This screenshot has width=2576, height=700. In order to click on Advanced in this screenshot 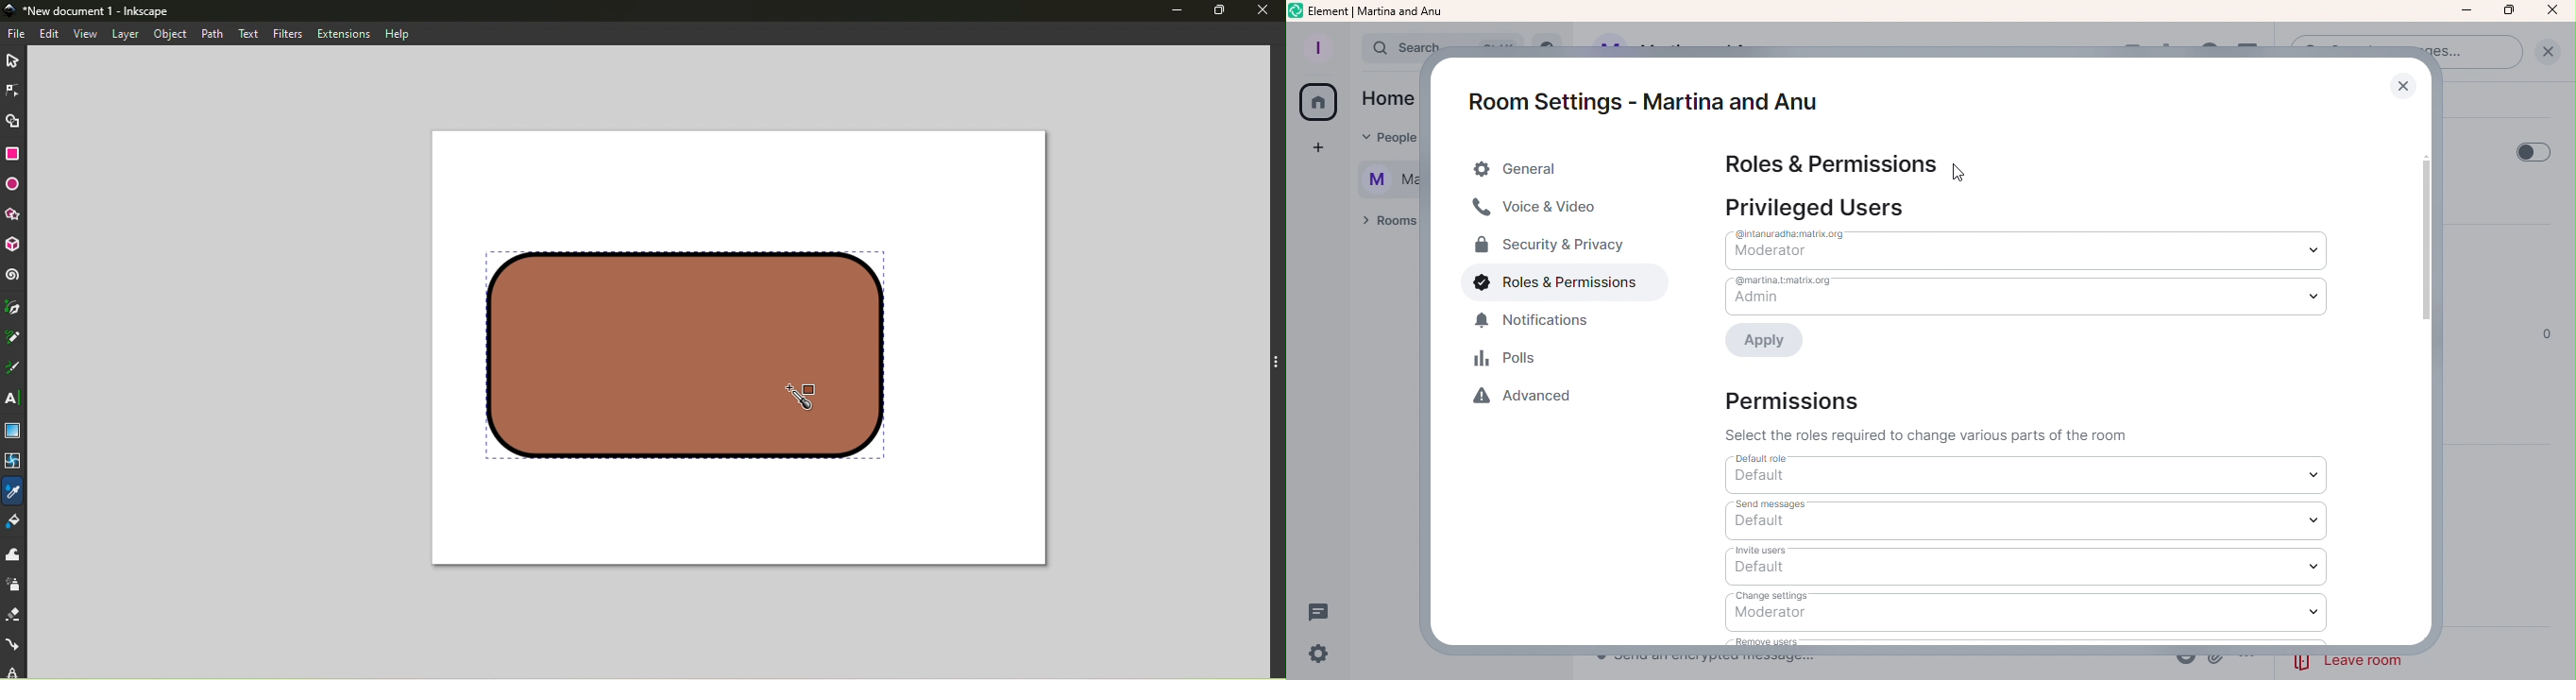, I will do `click(1531, 400)`.